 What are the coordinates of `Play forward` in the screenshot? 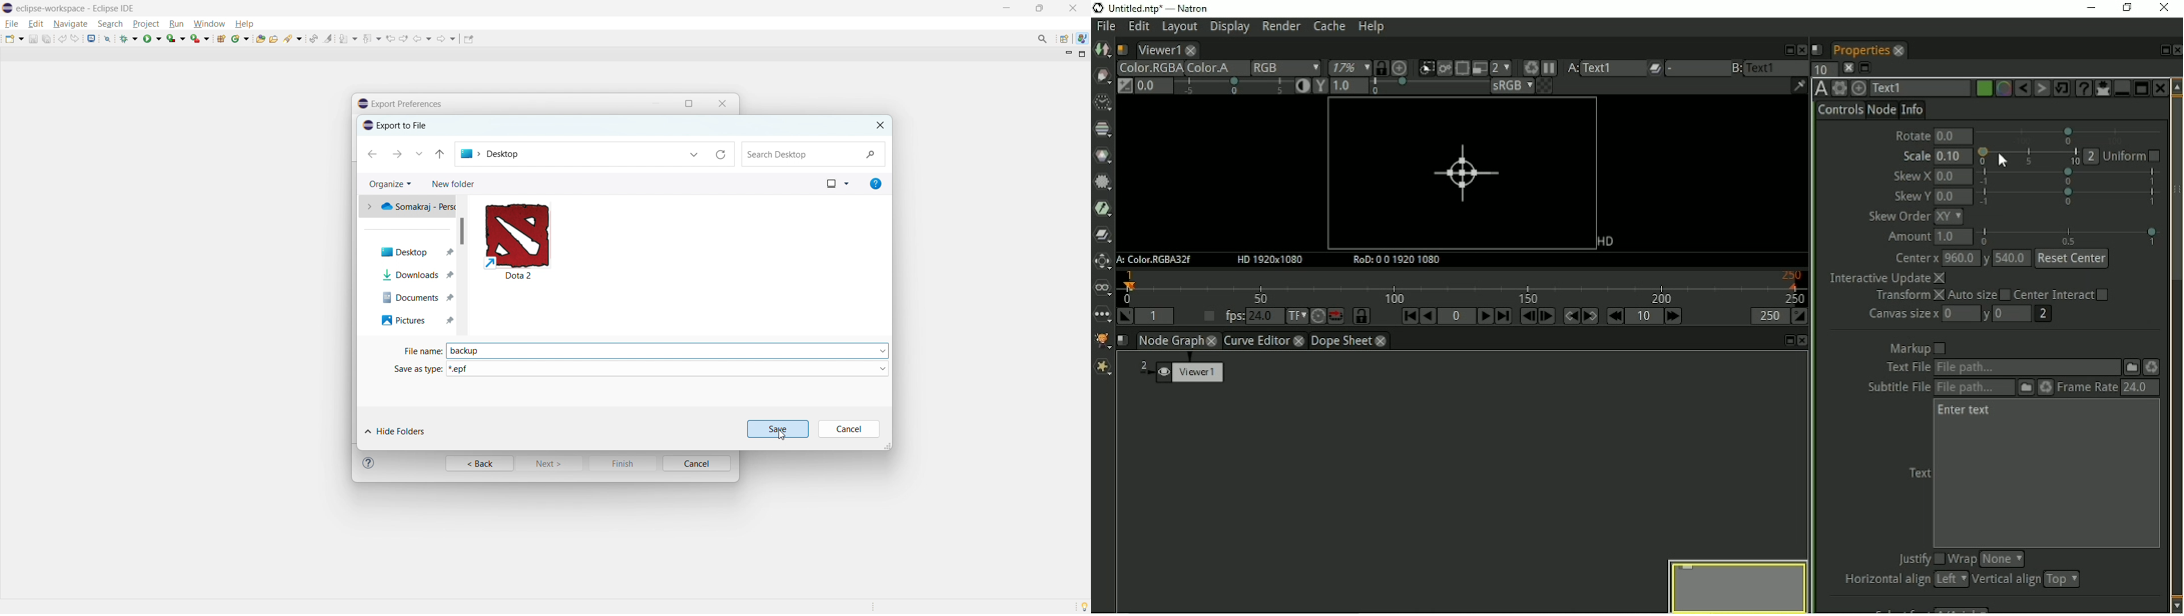 It's located at (1484, 316).